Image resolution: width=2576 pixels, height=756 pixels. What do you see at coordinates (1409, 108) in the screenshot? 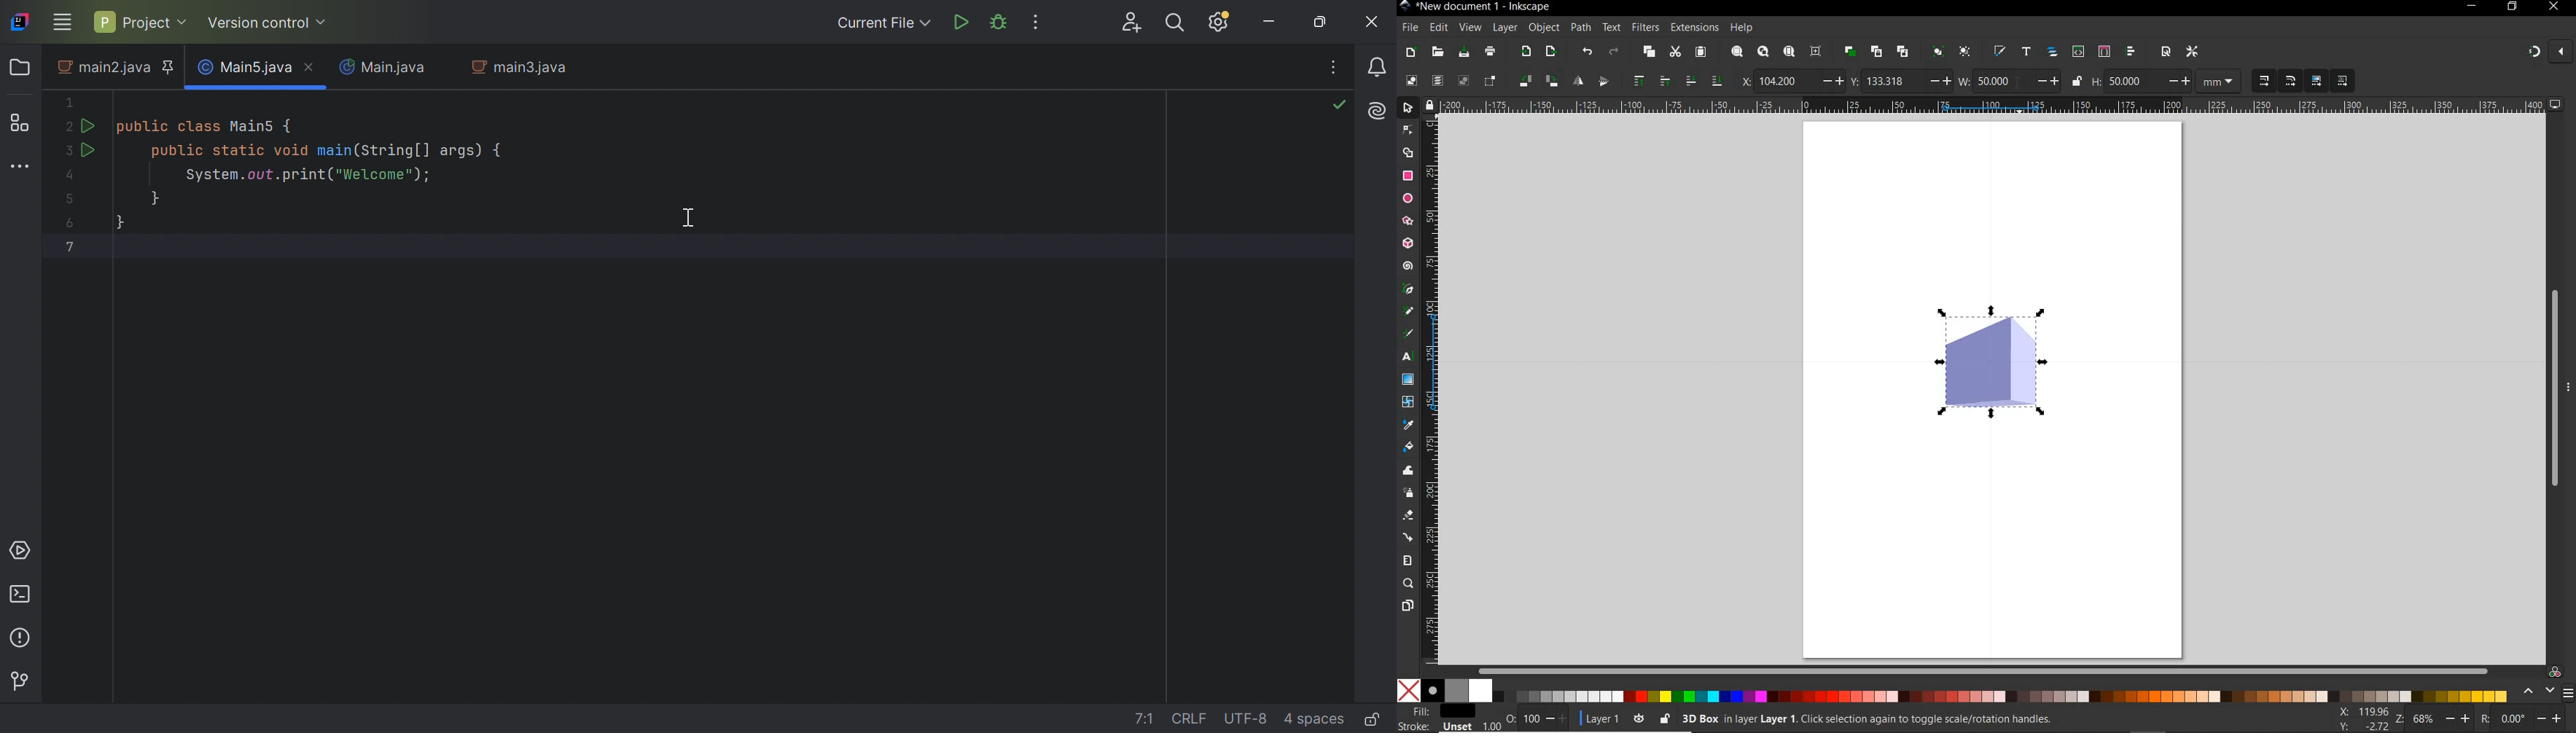
I see `selector tool` at bounding box center [1409, 108].